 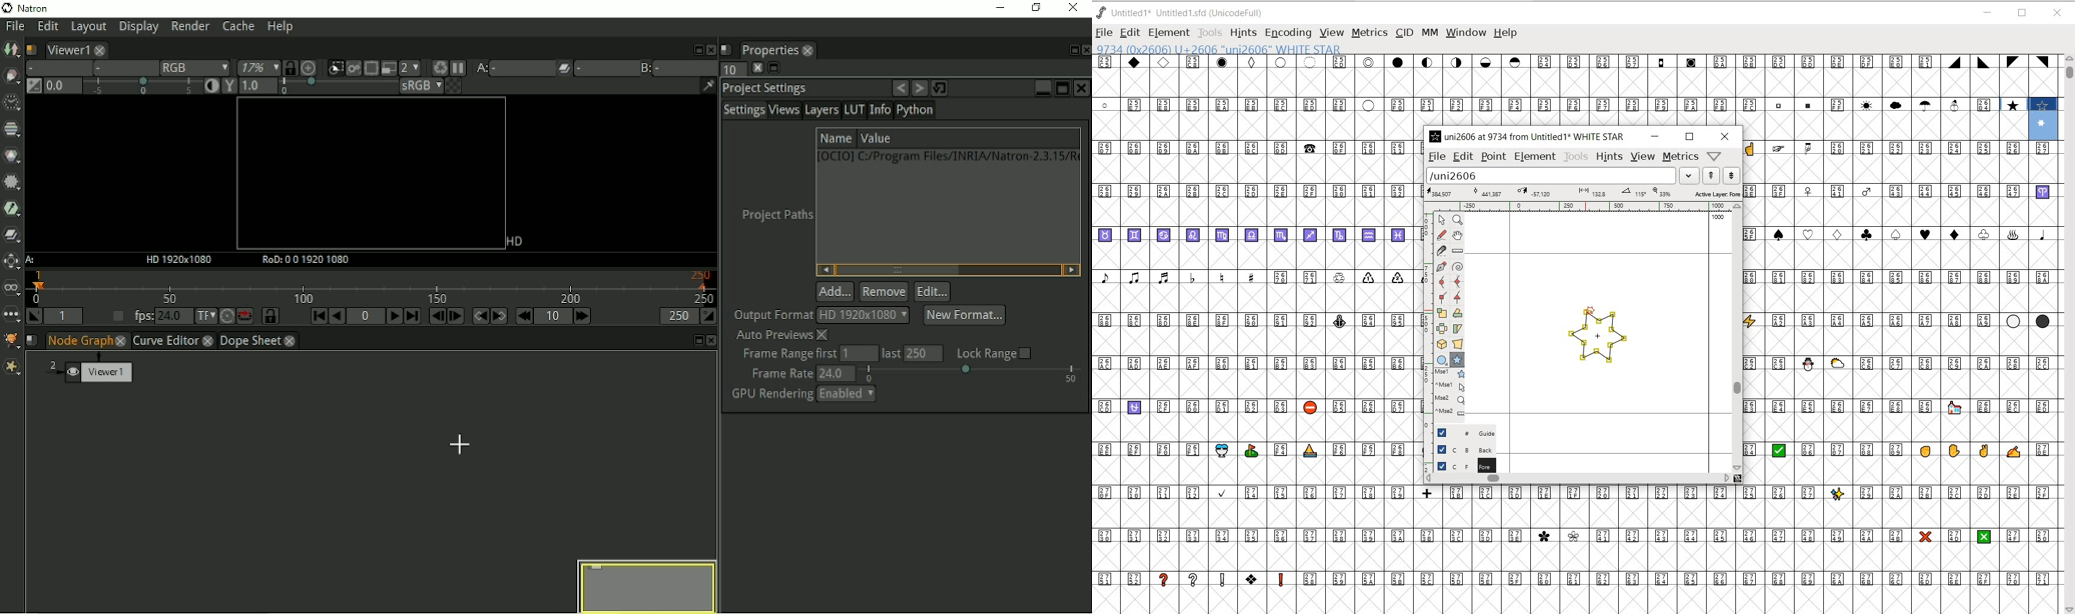 I want to click on 9734 (0x2606) U+2606 "uni2606" WHITE STAR, so click(x=1219, y=50).